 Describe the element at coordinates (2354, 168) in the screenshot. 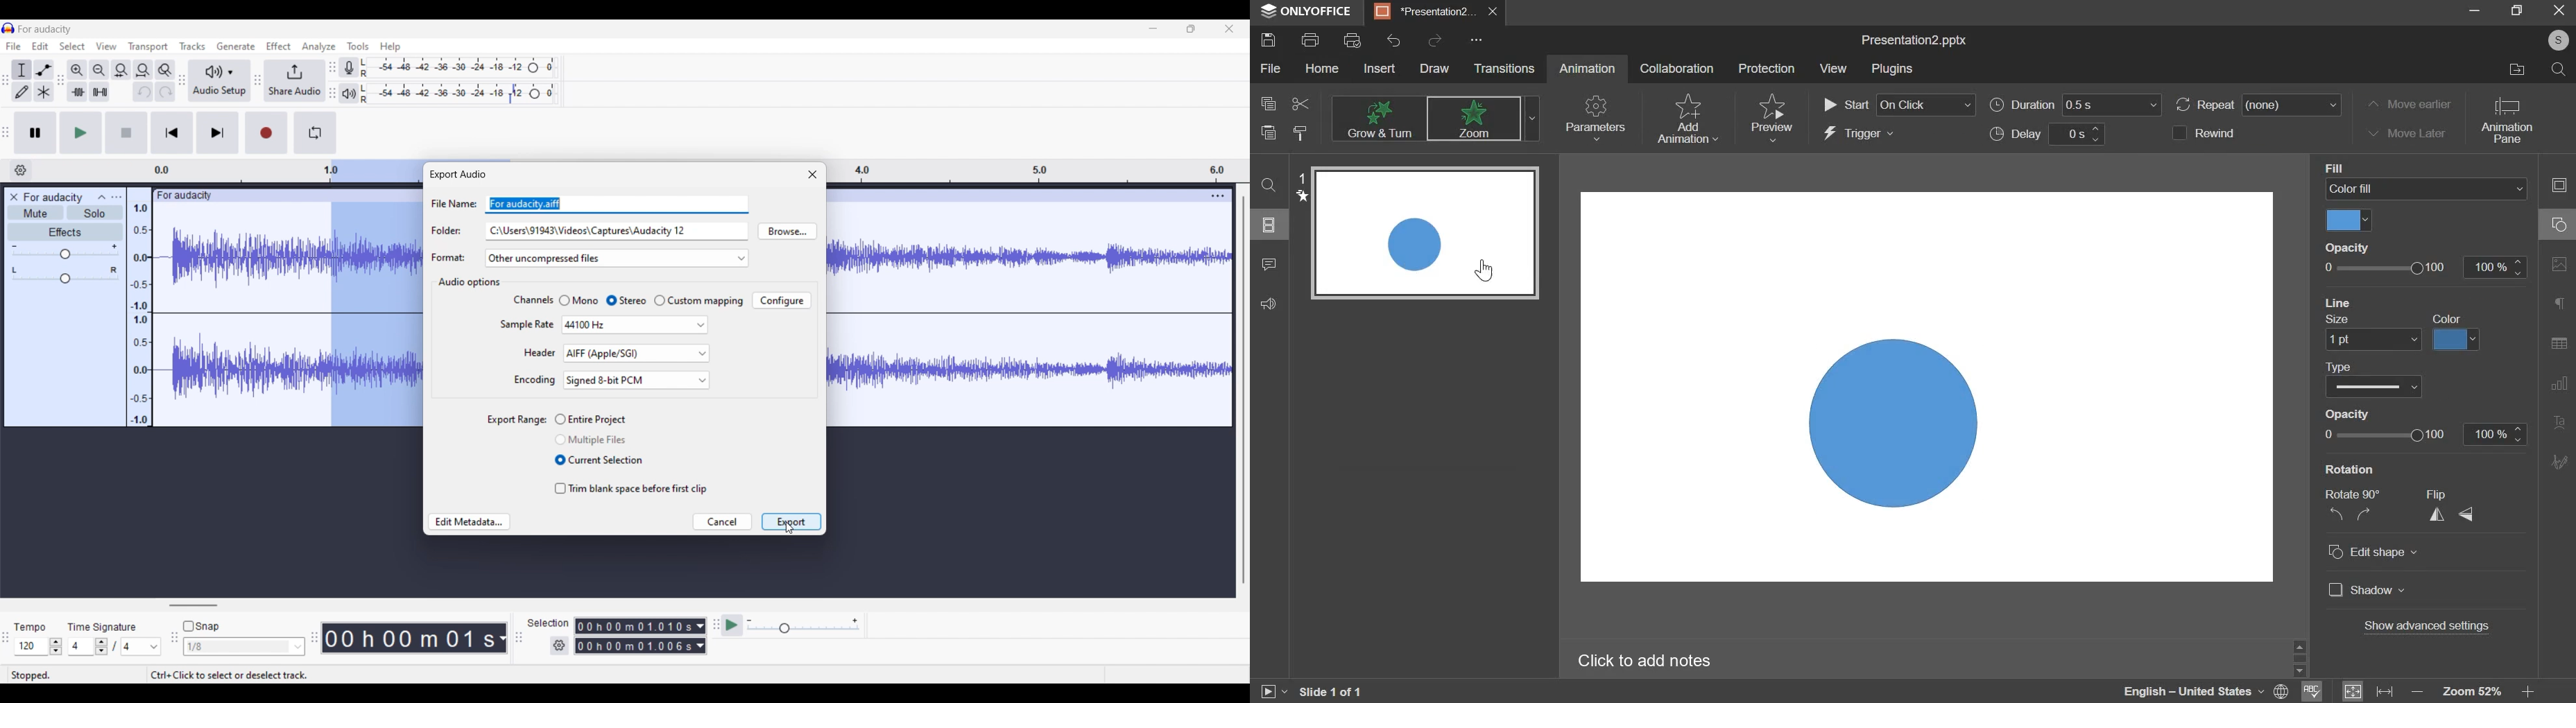

I see `Background` at that location.